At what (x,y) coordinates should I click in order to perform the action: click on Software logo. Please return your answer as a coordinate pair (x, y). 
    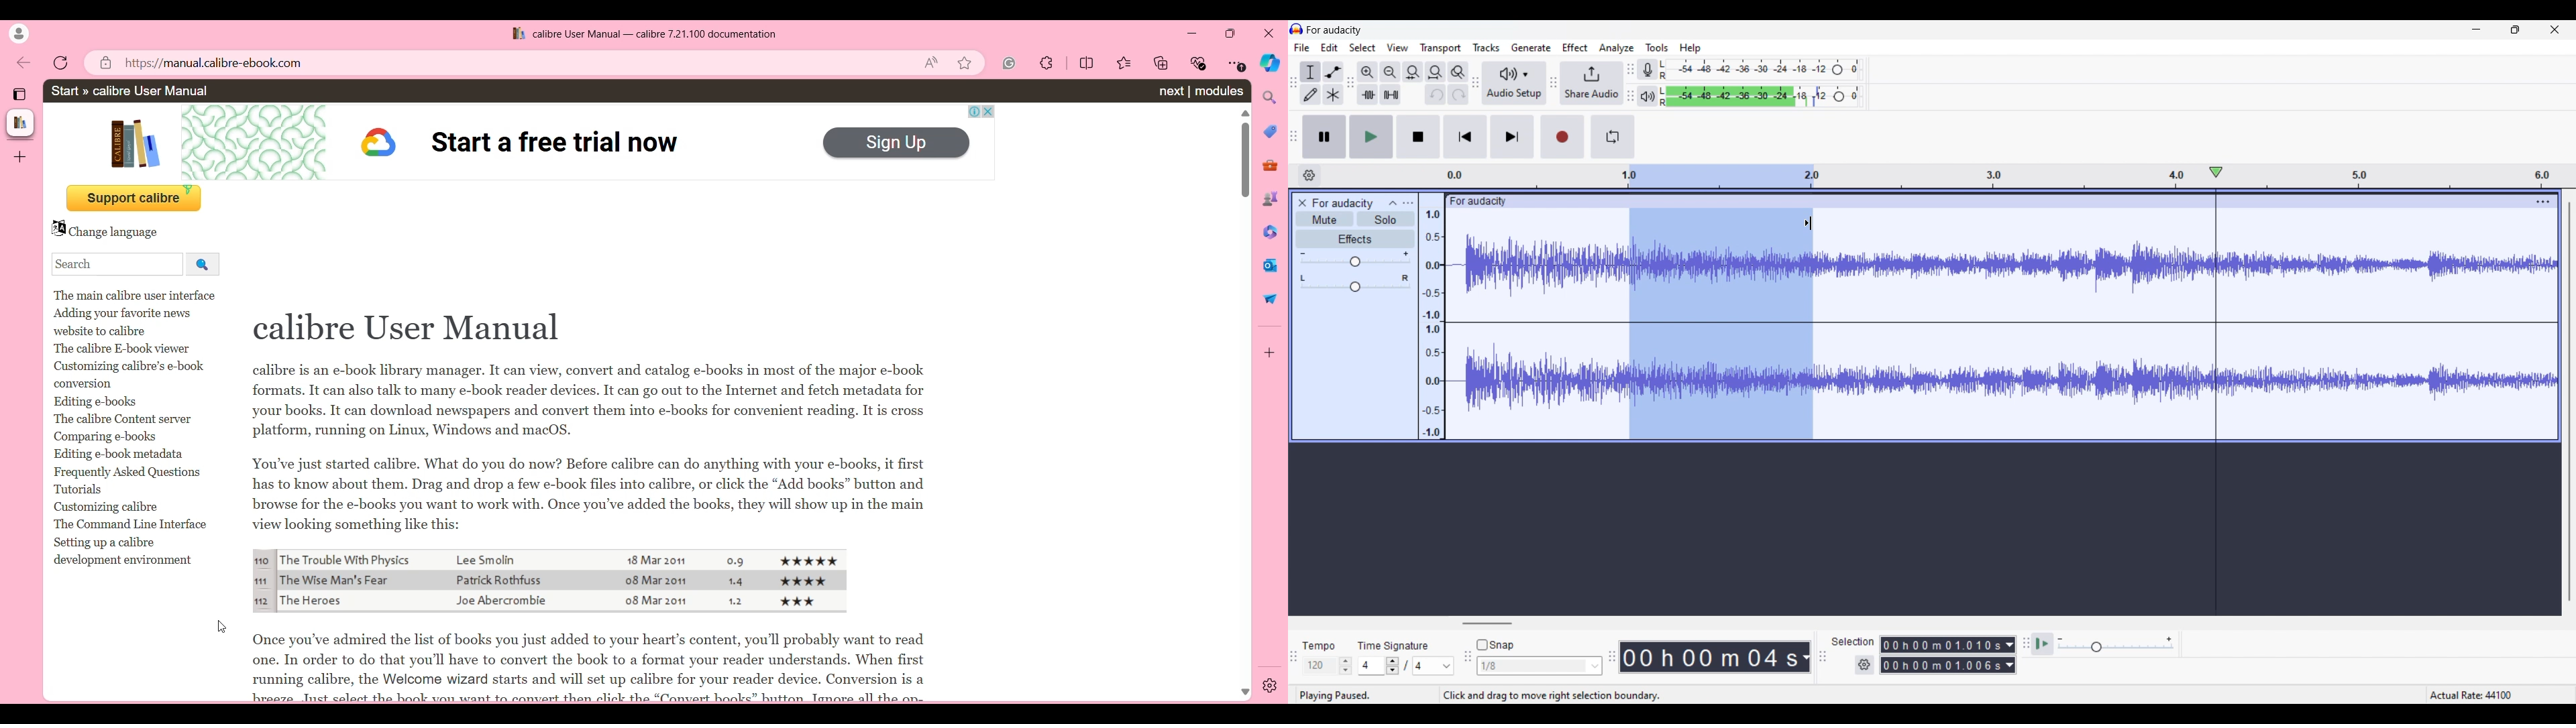
    Looking at the image, I should click on (1297, 29).